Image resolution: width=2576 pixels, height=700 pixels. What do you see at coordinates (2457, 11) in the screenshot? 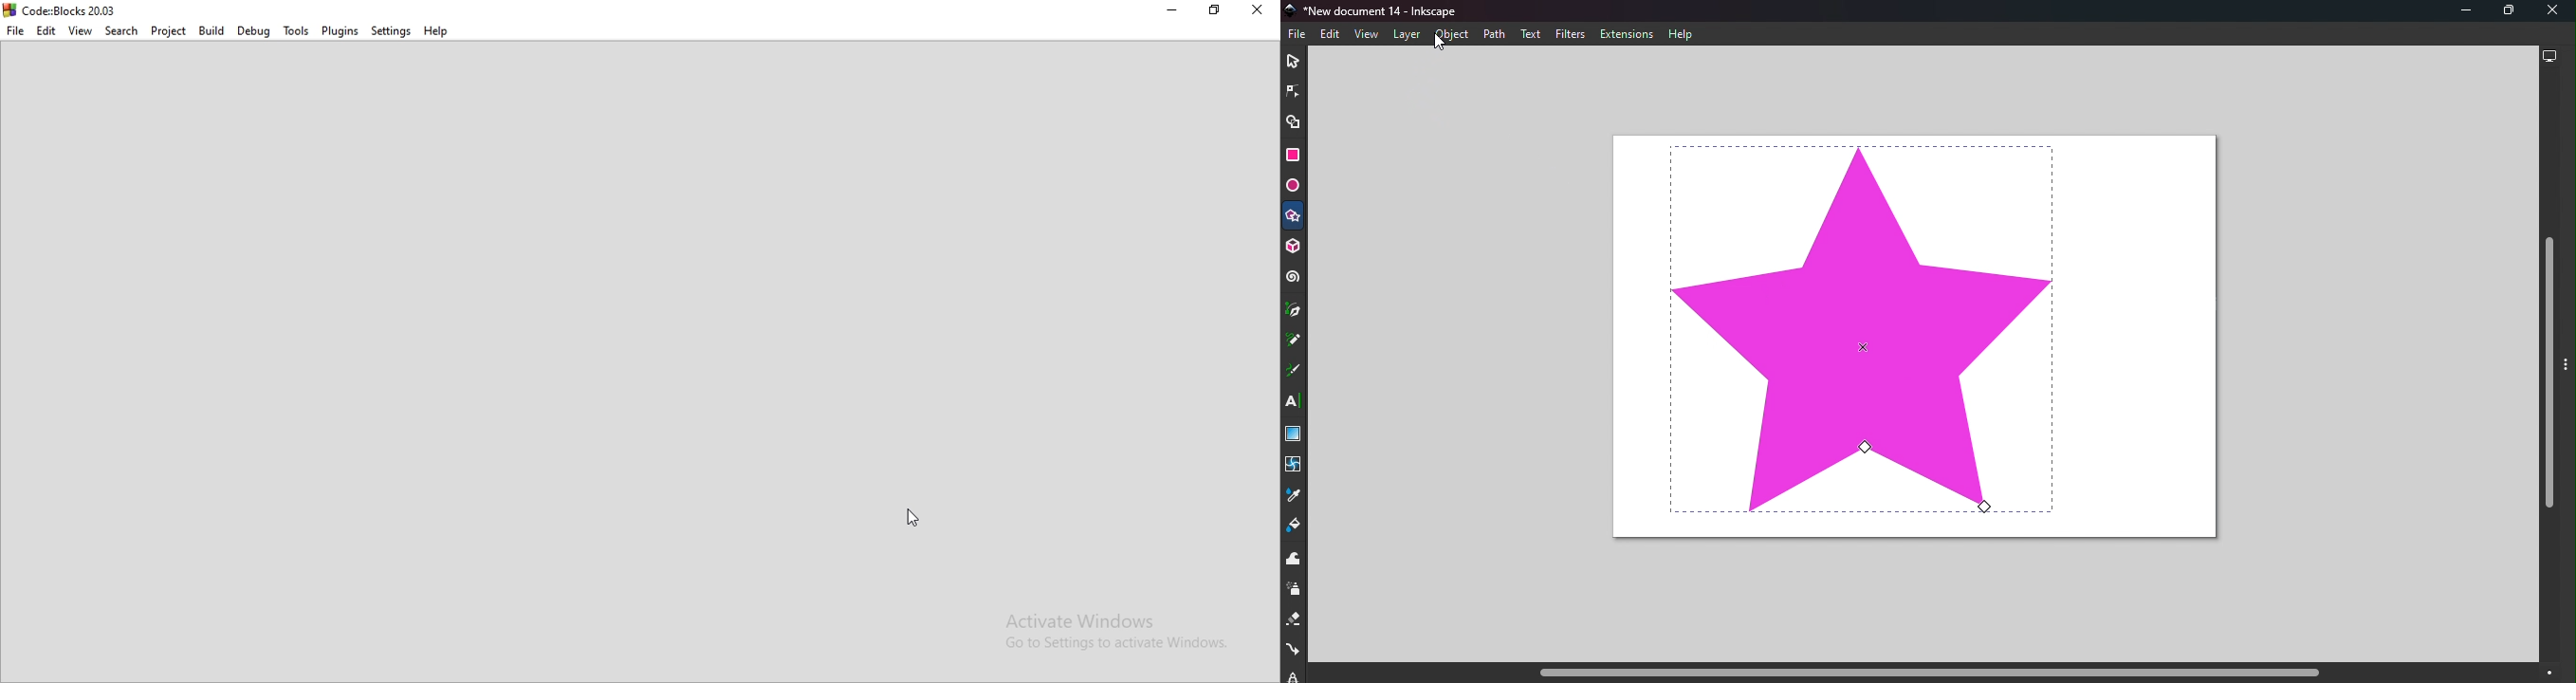
I see `Minimize ` at bounding box center [2457, 11].